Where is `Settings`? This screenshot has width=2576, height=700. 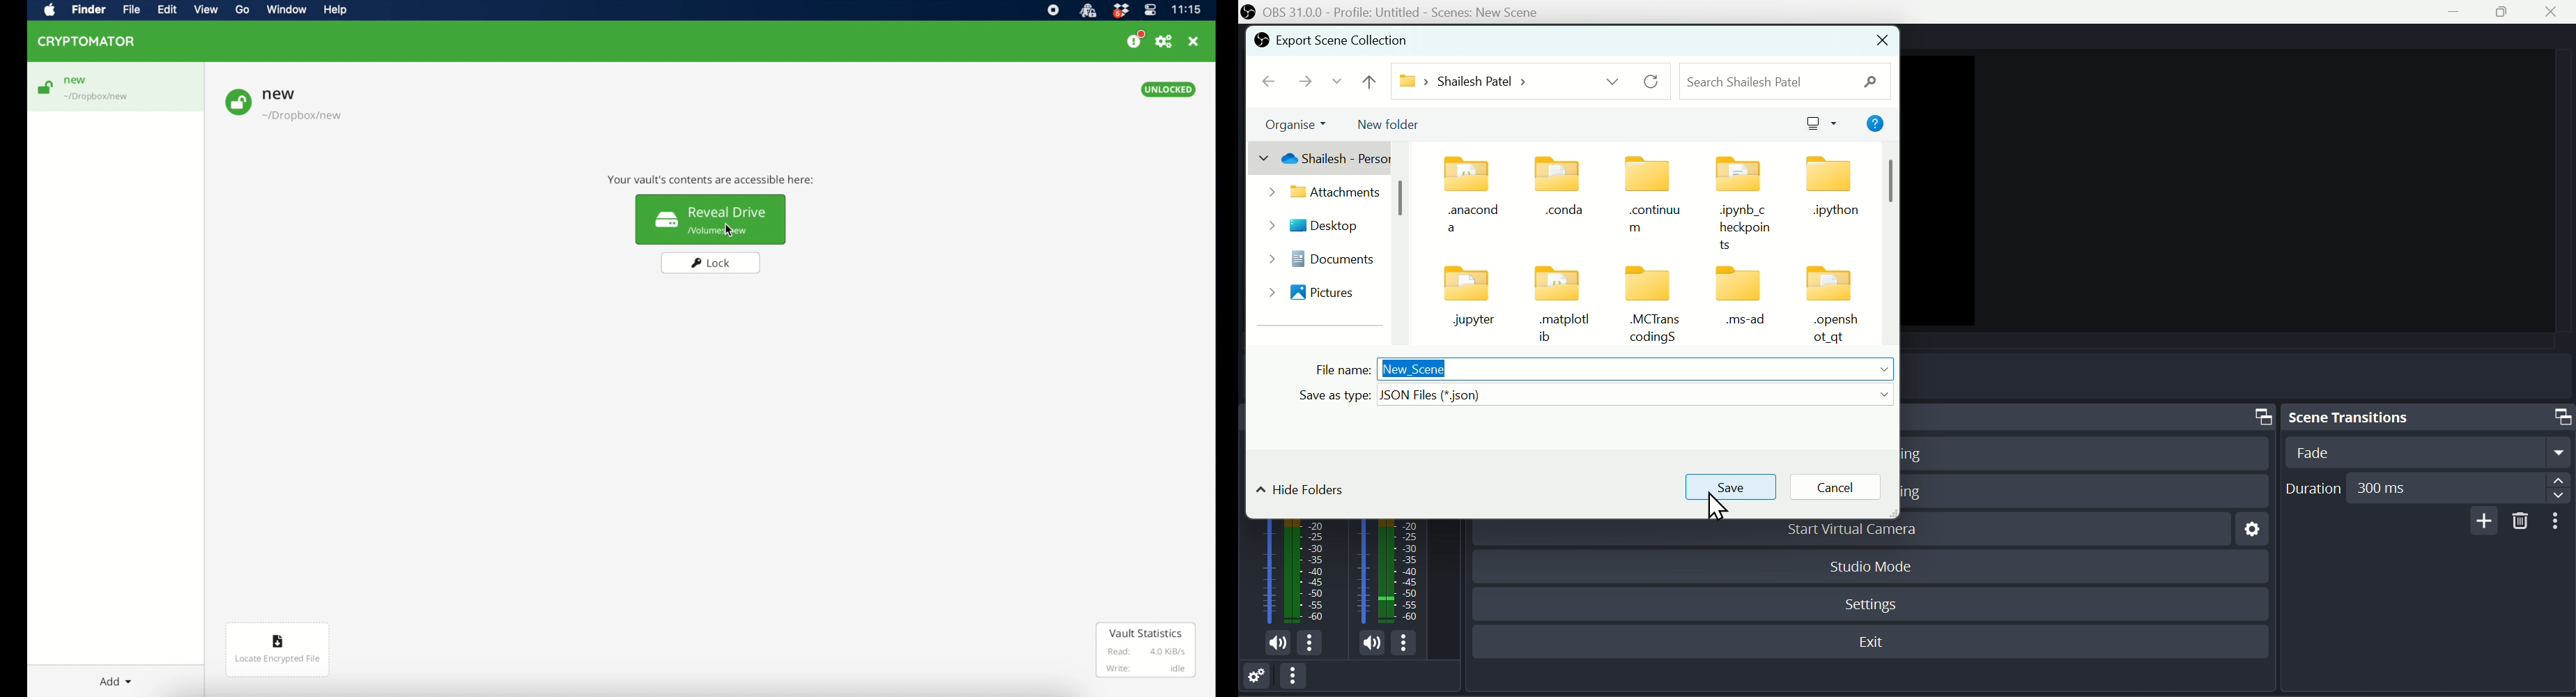 Settings is located at coordinates (2248, 533).